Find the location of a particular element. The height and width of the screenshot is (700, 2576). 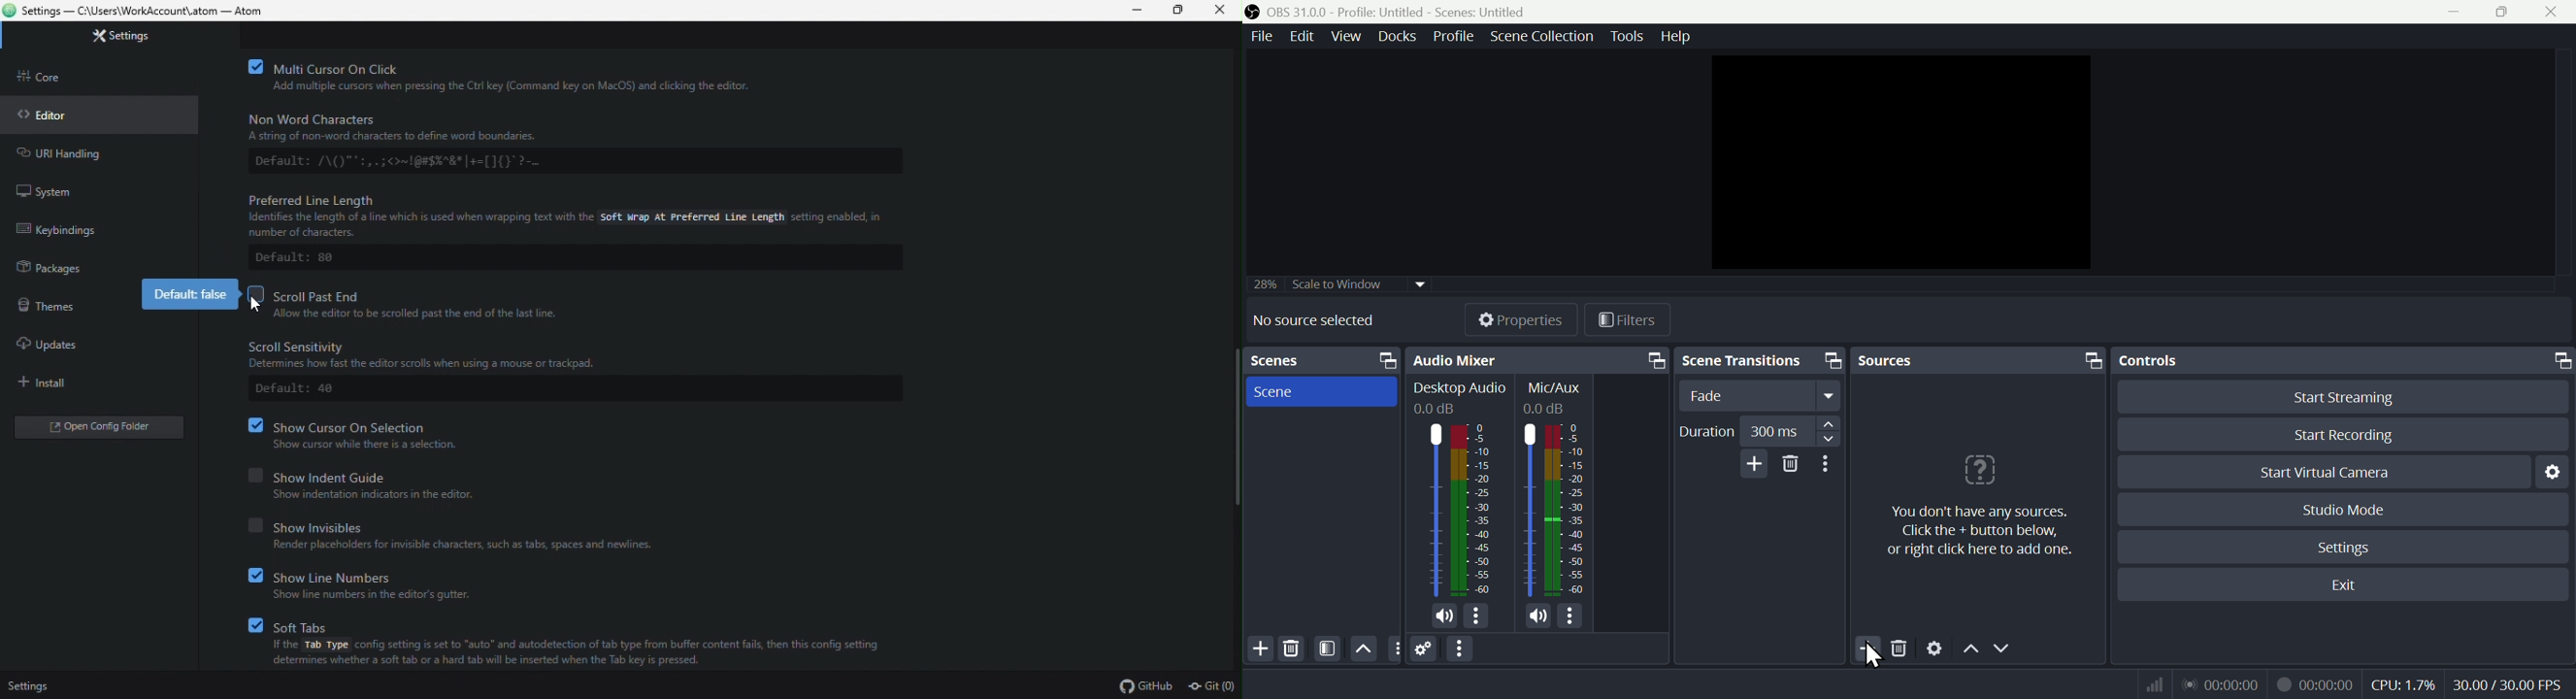

Settings is located at coordinates (2347, 548).